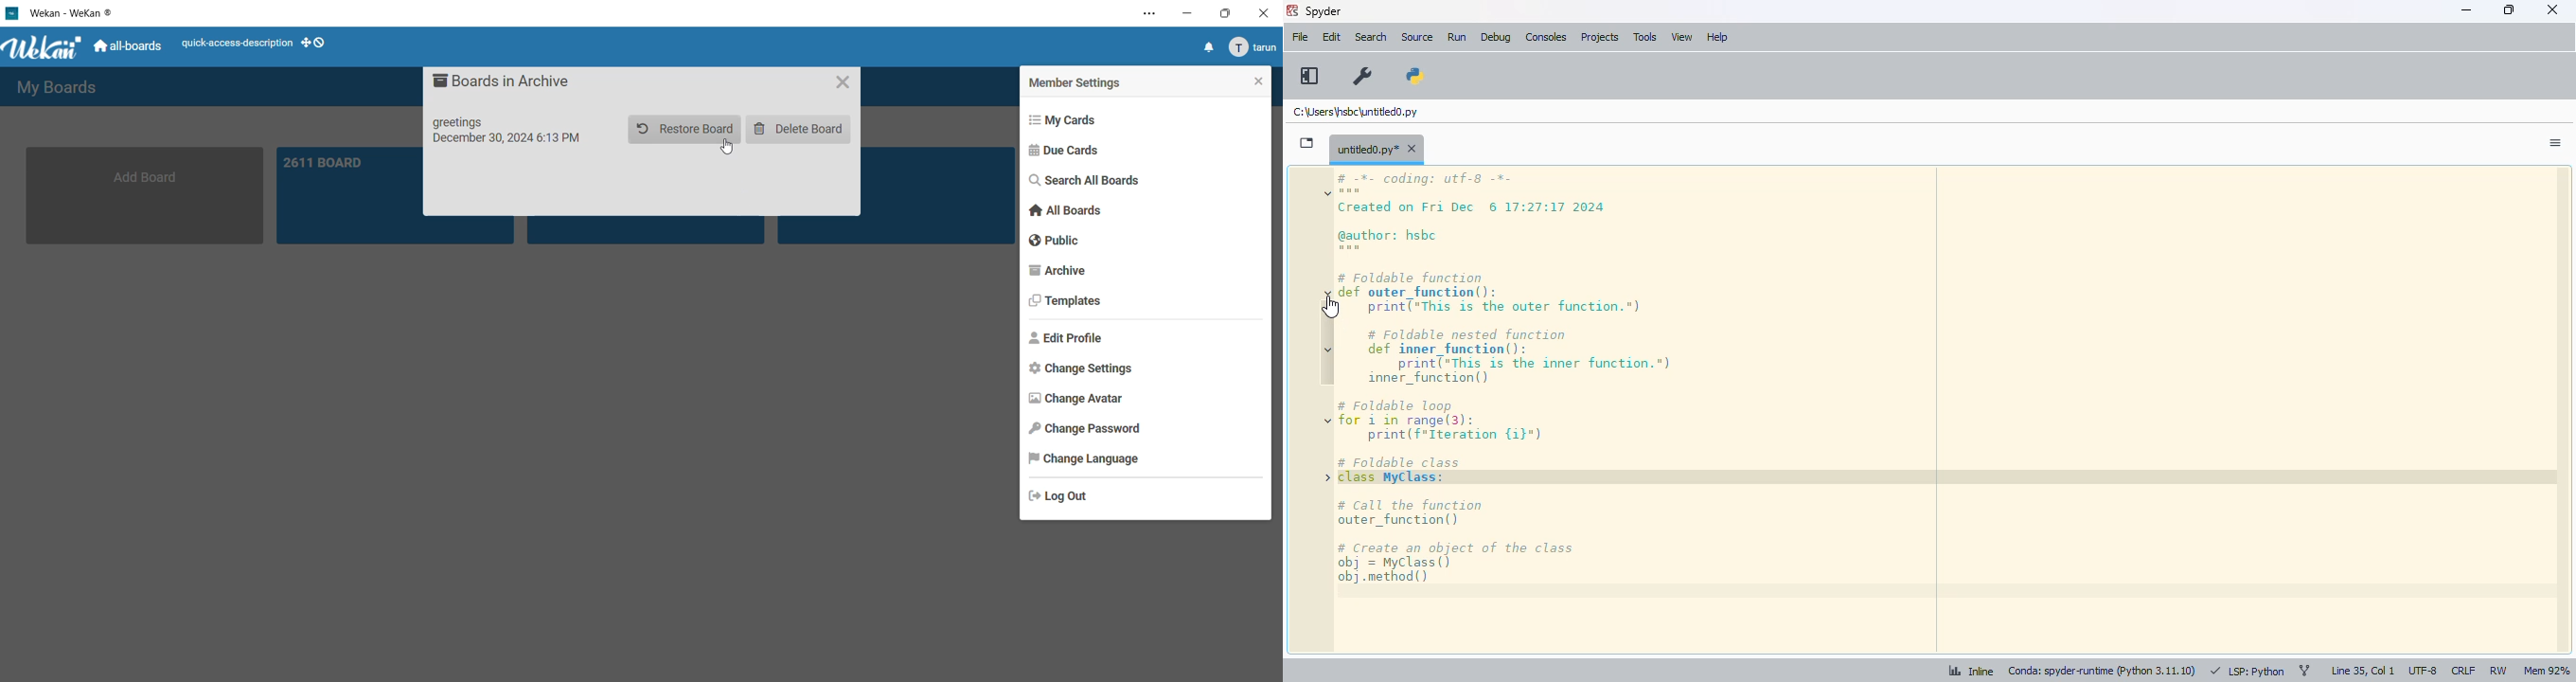 The height and width of the screenshot is (700, 2576). What do you see at coordinates (1496, 37) in the screenshot?
I see `debug` at bounding box center [1496, 37].